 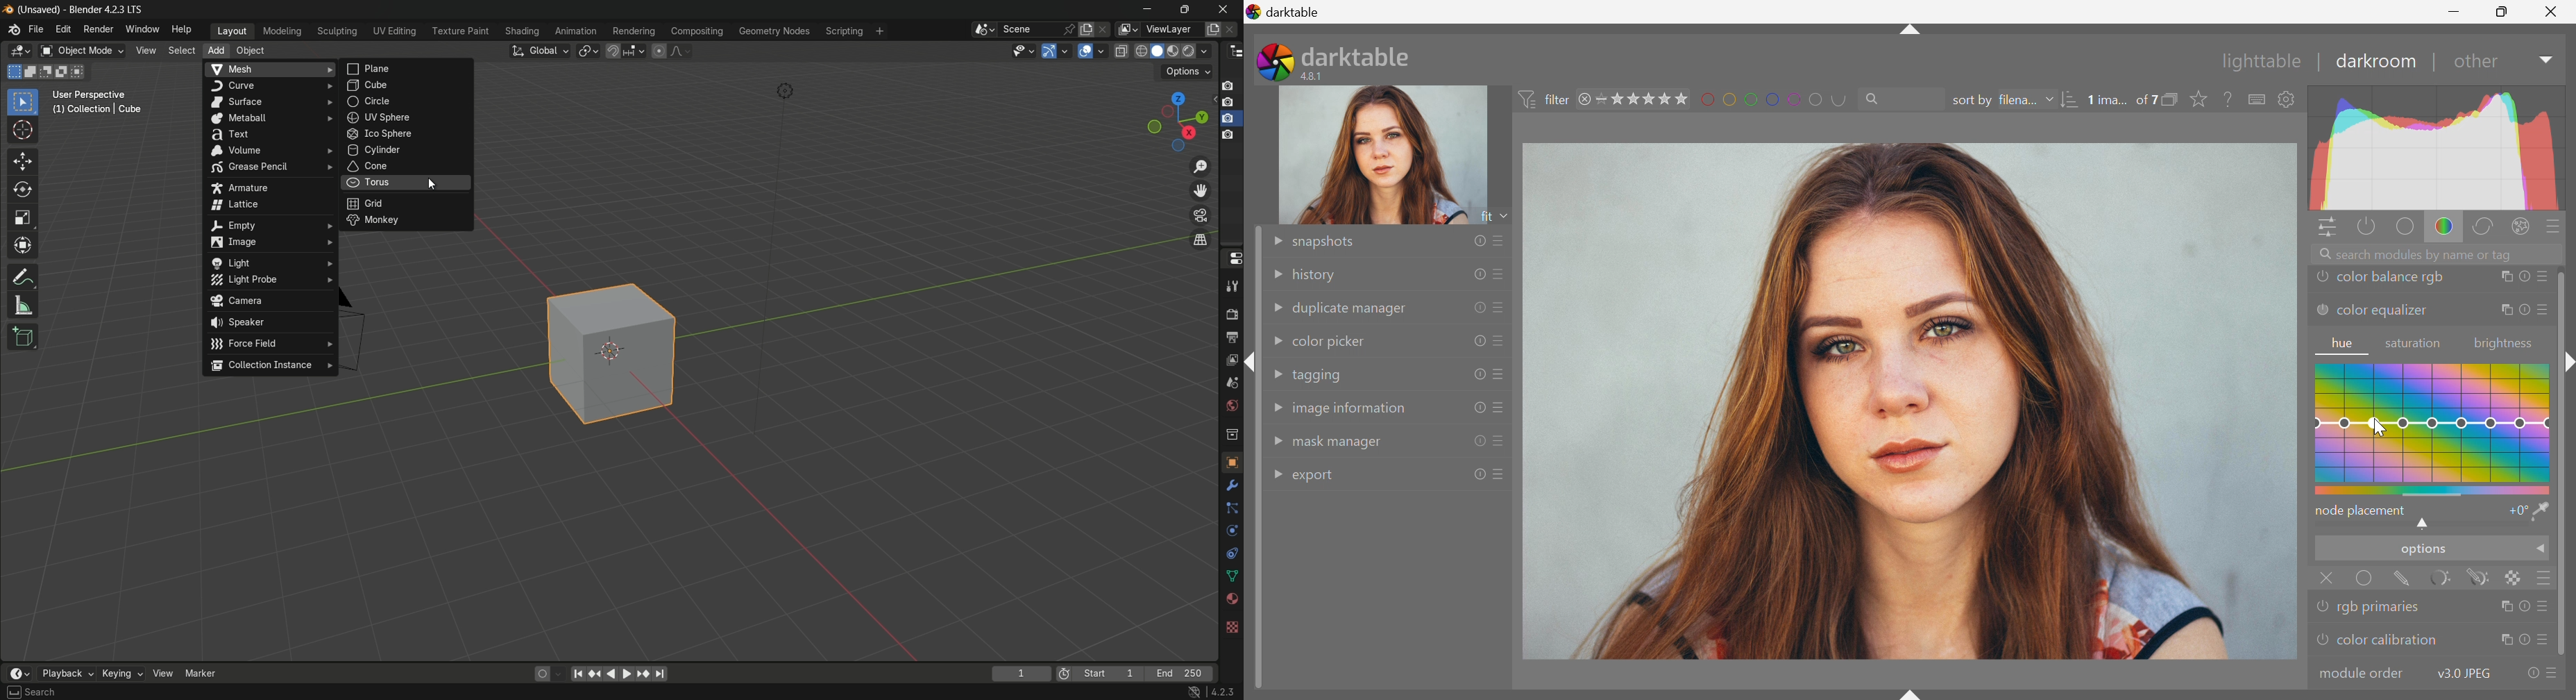 What do you see at coordinates (1480, 242) in the screenshot?
I see `reset` at bounding box center [1480, 242].